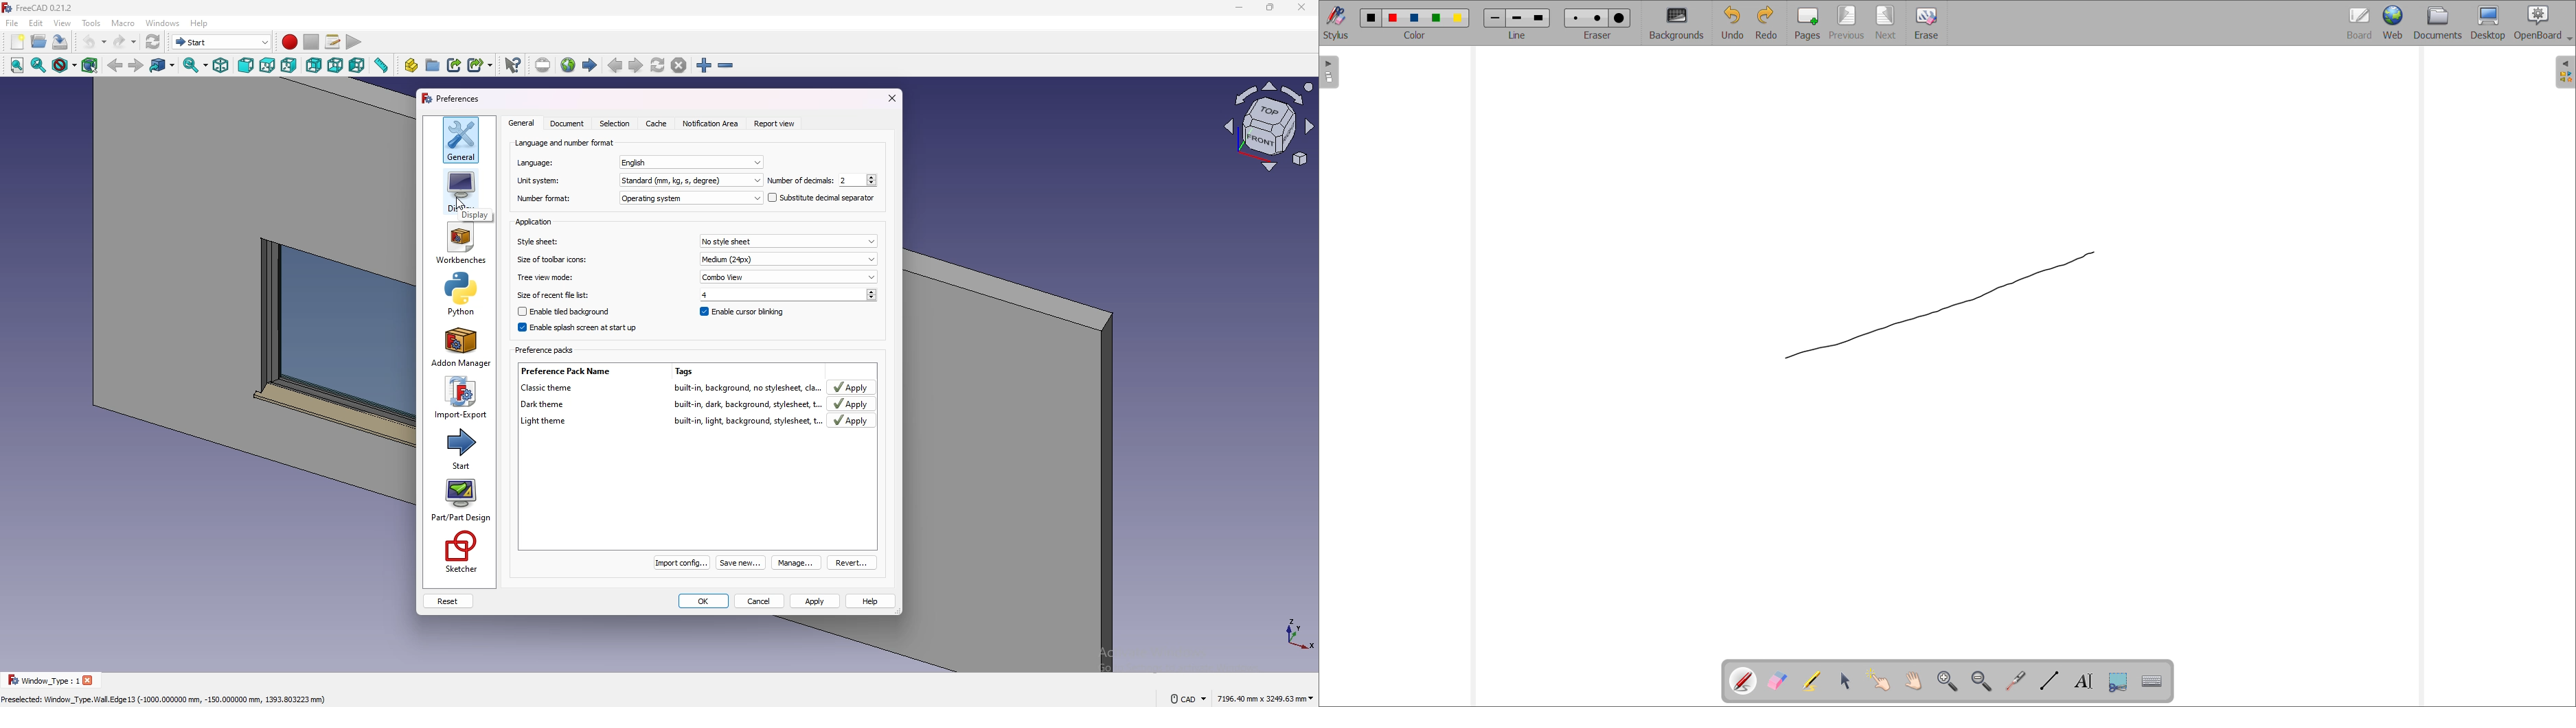  I want to click on fit all, so click(15, 66).